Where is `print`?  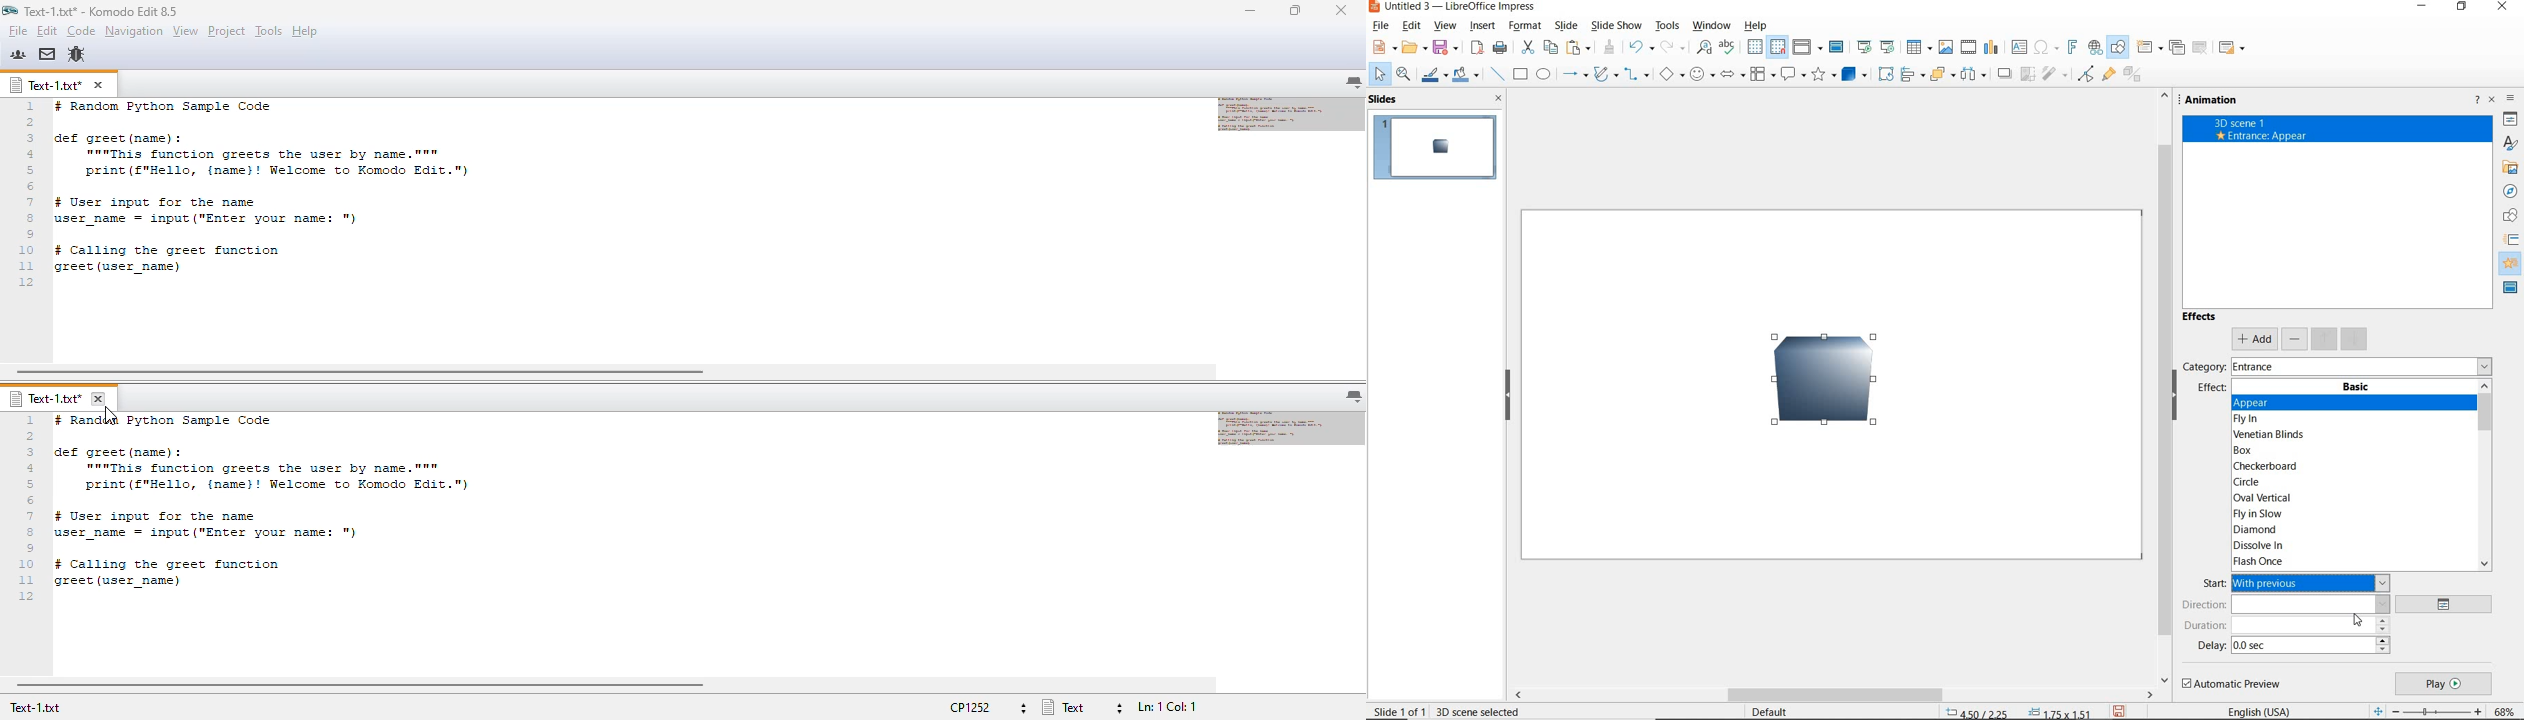
print is located at coordinates (1499, 48).